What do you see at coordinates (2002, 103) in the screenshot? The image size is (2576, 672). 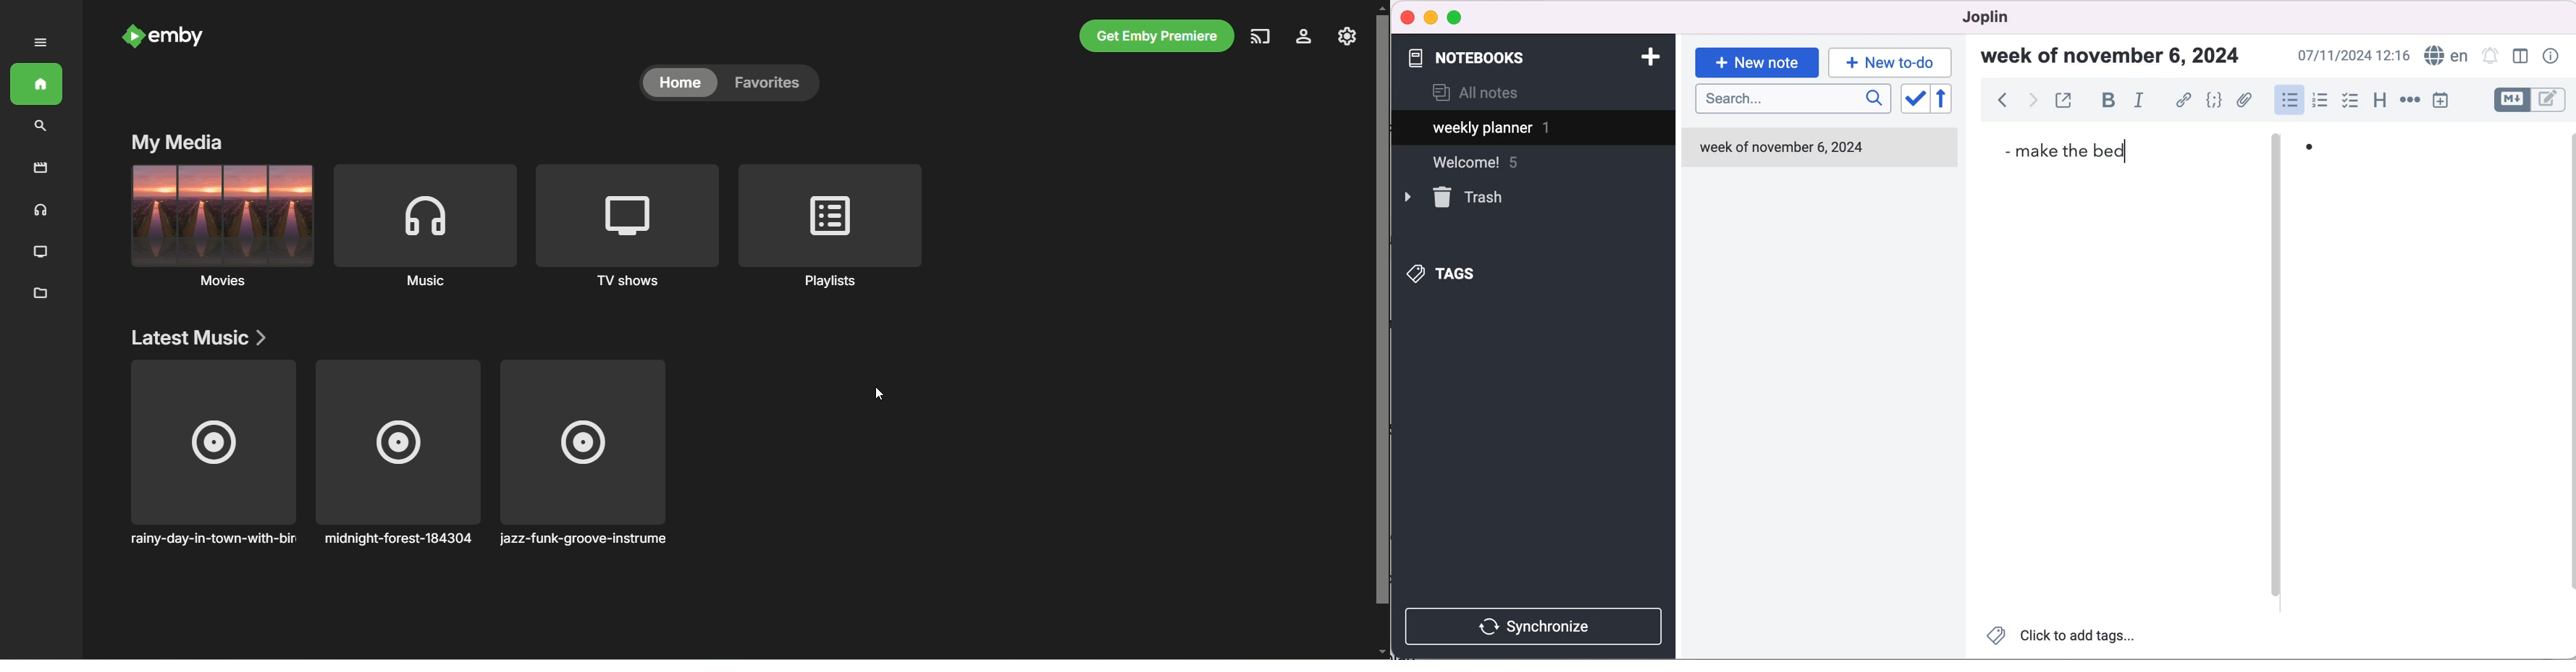 I see `back` at bounding box center [2002, 103].